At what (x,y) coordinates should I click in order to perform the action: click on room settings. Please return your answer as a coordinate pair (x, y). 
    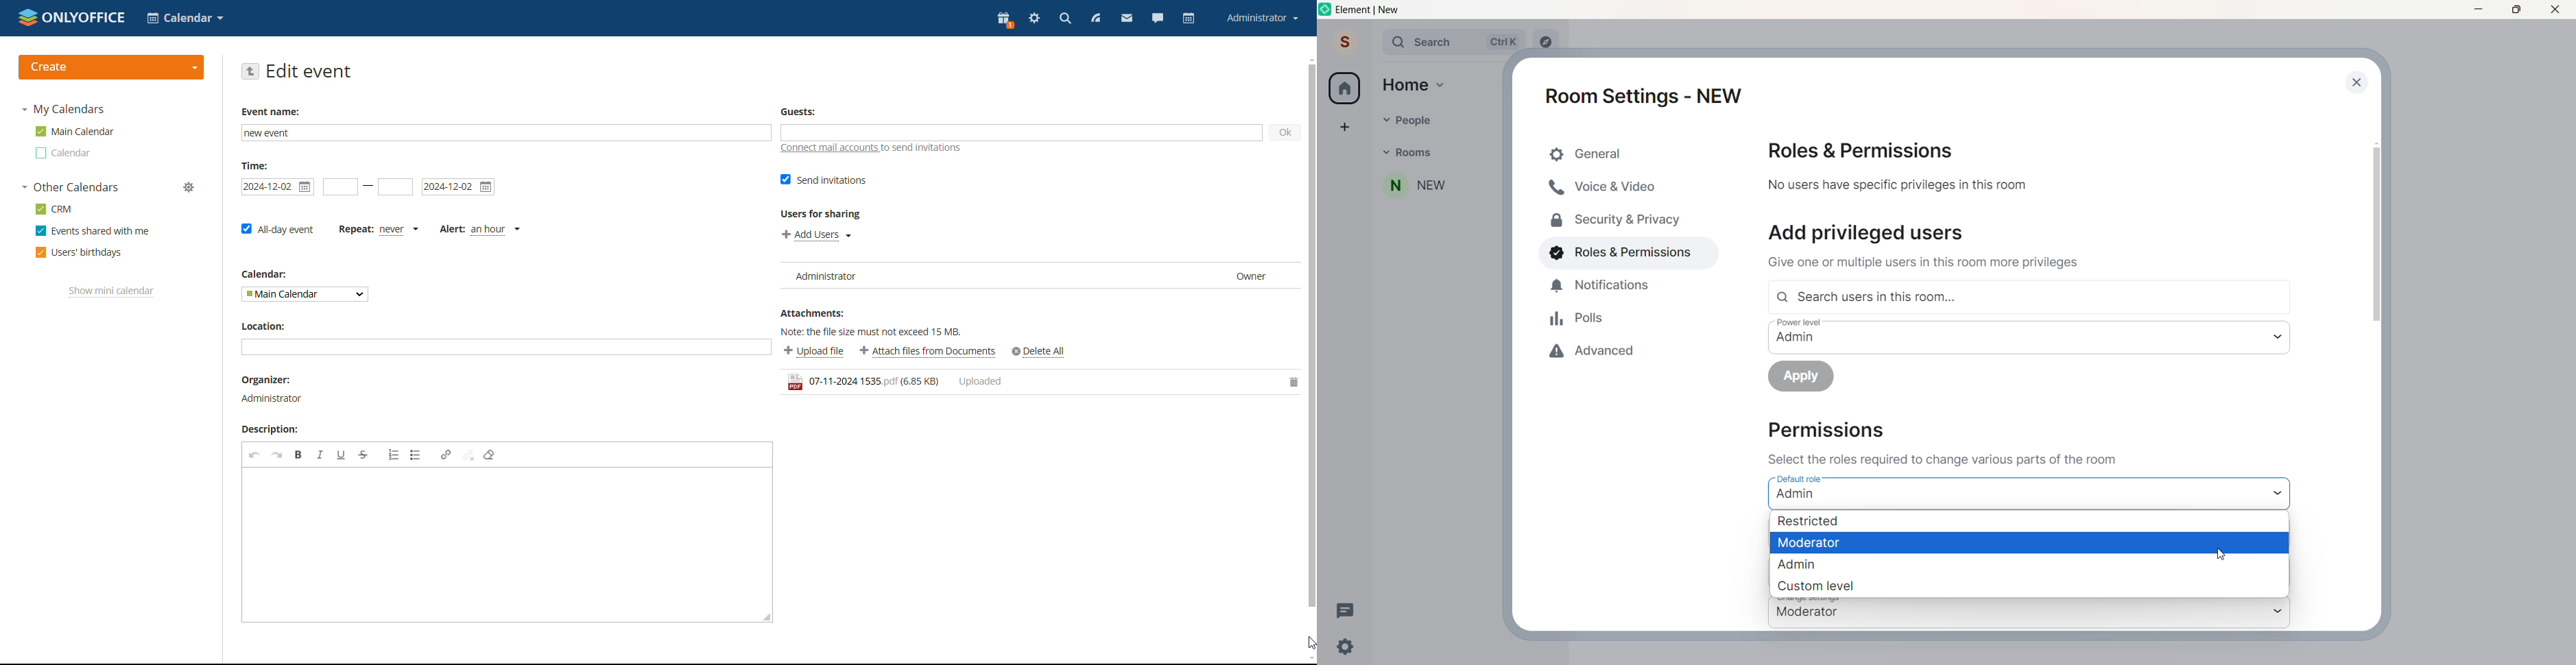
    Looking at the image, I should click on (1647, 94).